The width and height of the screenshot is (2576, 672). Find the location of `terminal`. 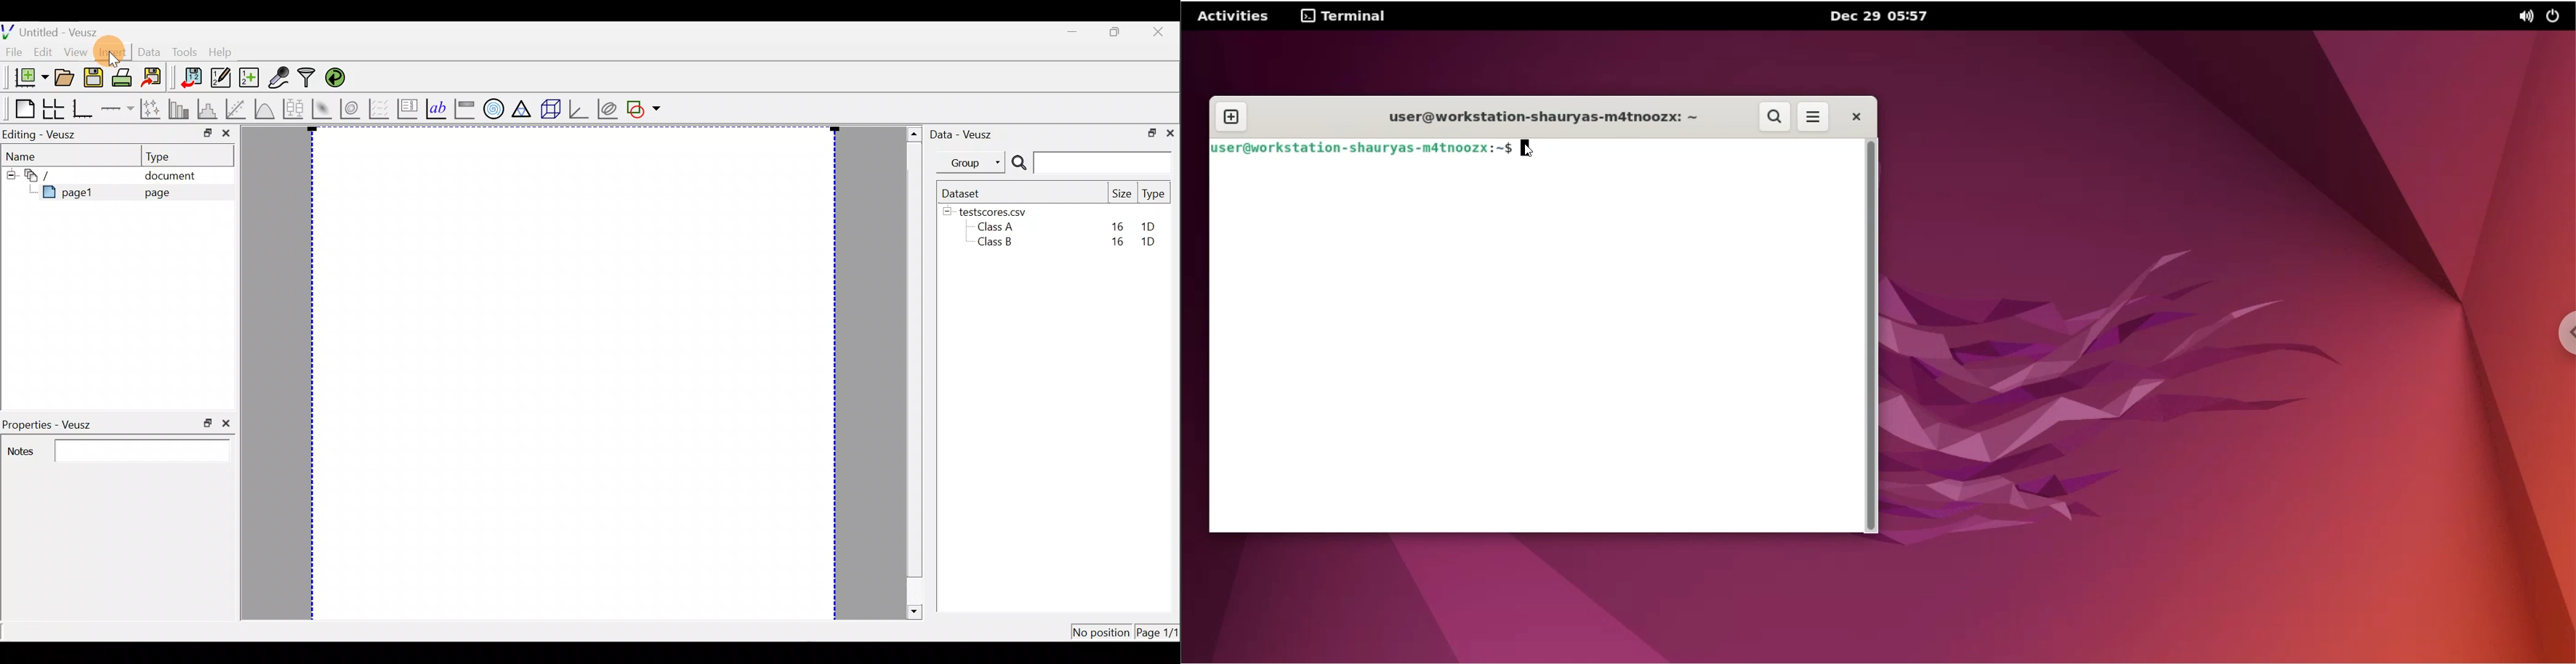

terminal is located at coordinates (1345, 17).